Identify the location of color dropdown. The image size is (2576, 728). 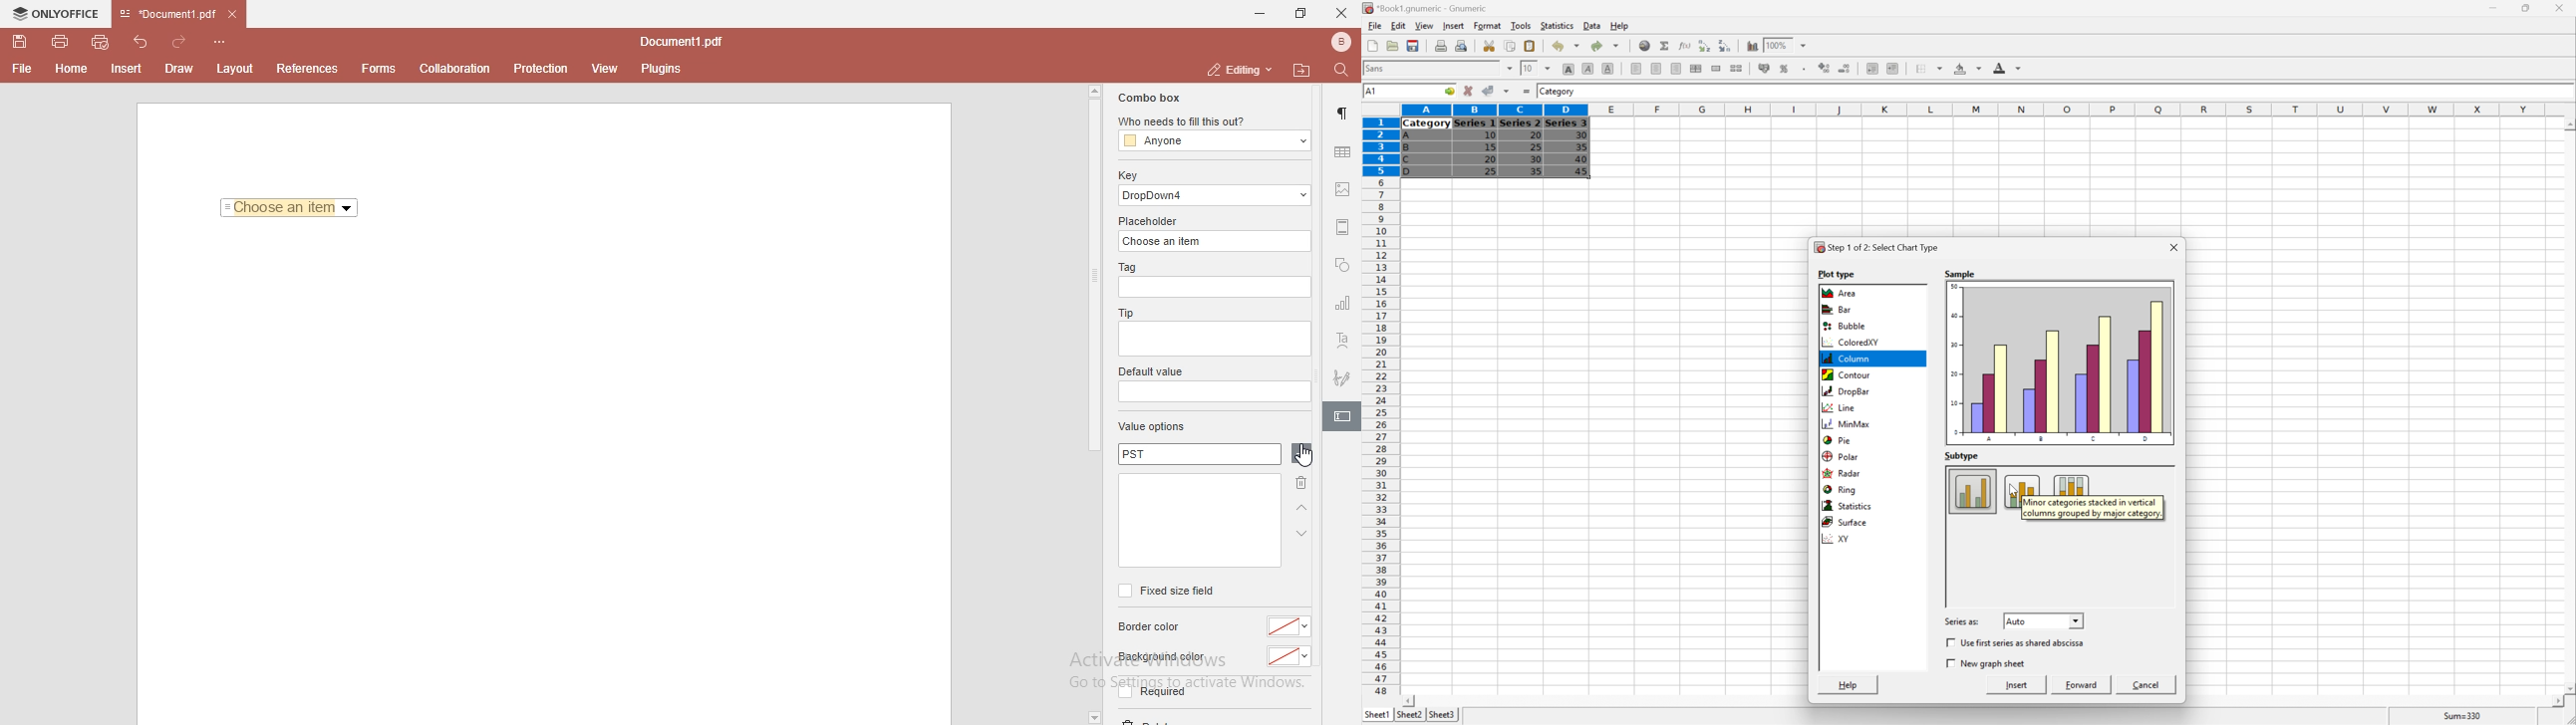
(1291, 626).